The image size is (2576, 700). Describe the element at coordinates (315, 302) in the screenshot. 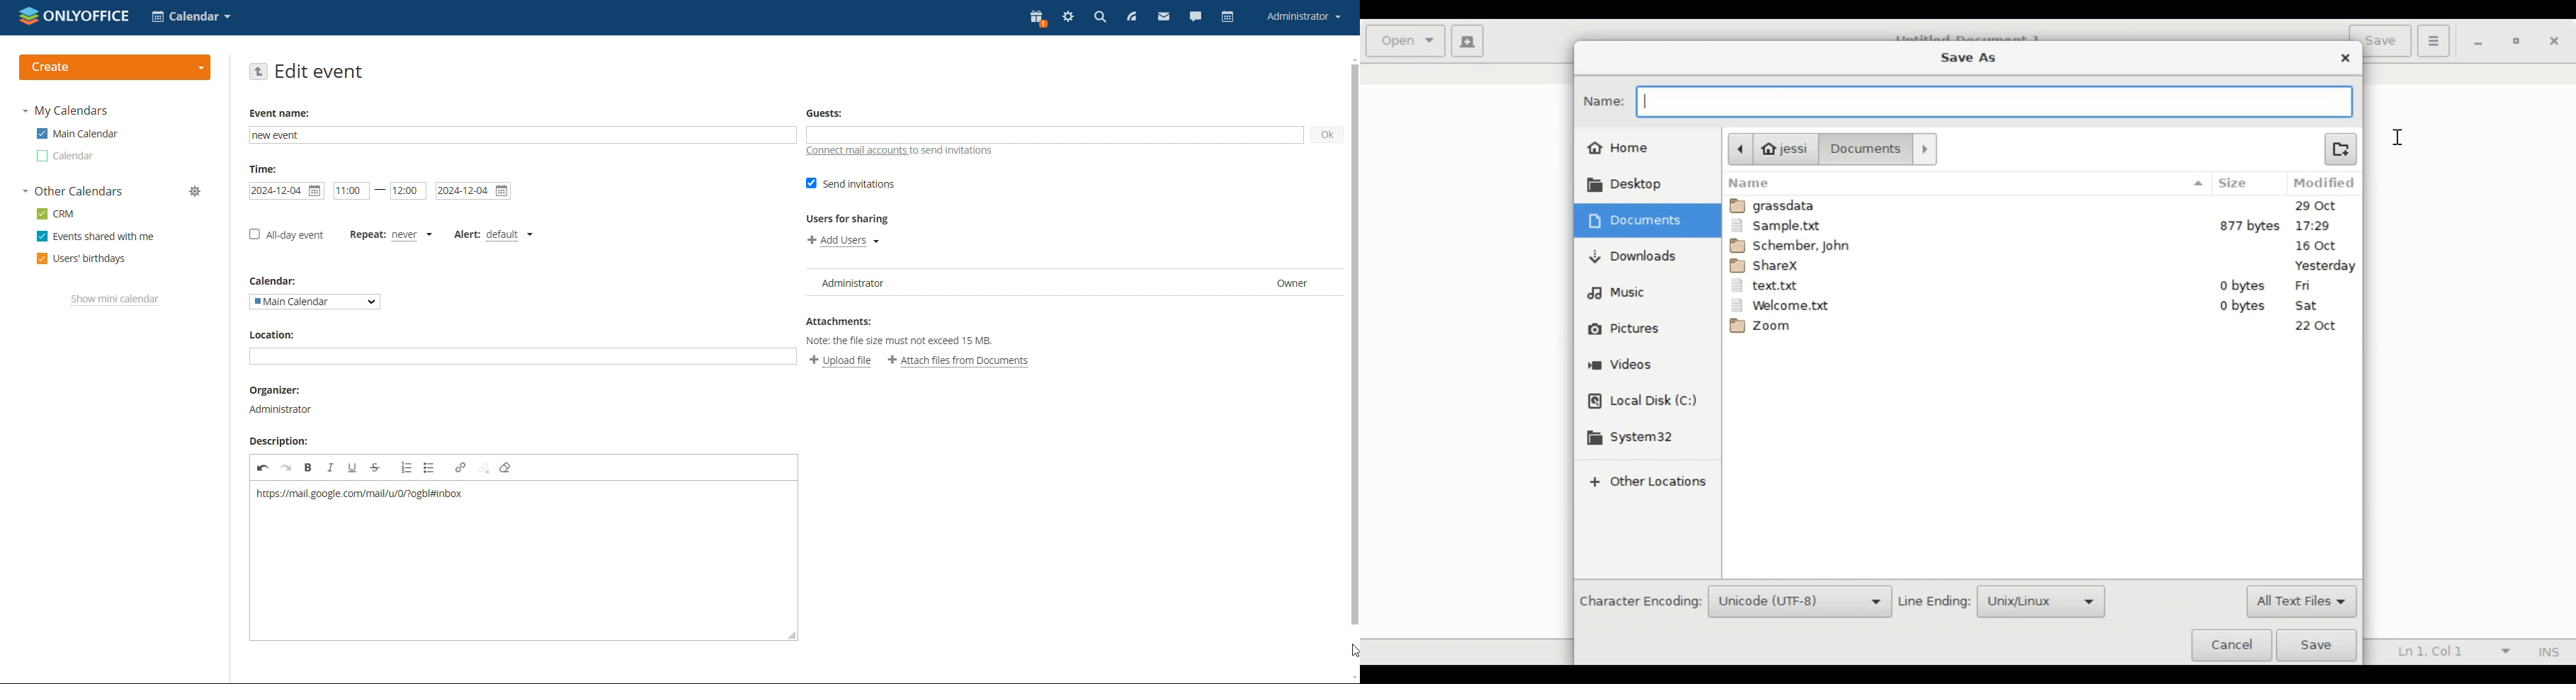

I see `select calendar` at that location.